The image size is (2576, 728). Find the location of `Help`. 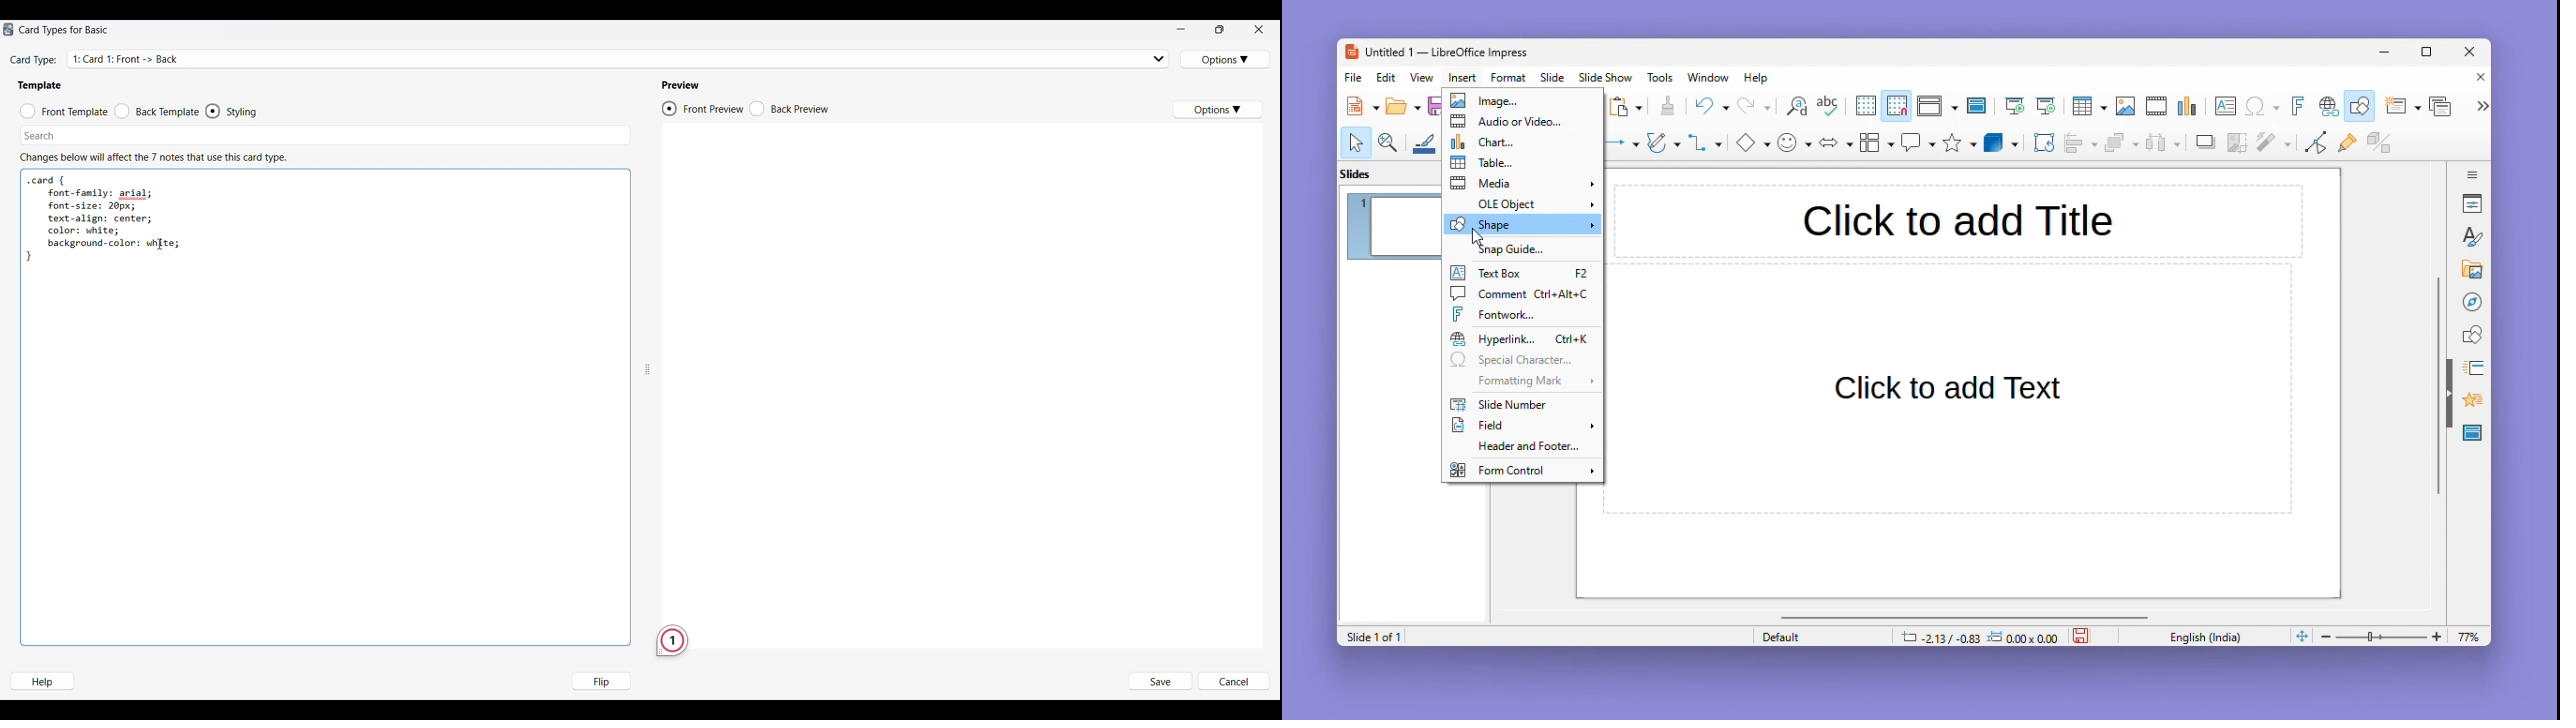

Help is located at coordinates (1758, 78).